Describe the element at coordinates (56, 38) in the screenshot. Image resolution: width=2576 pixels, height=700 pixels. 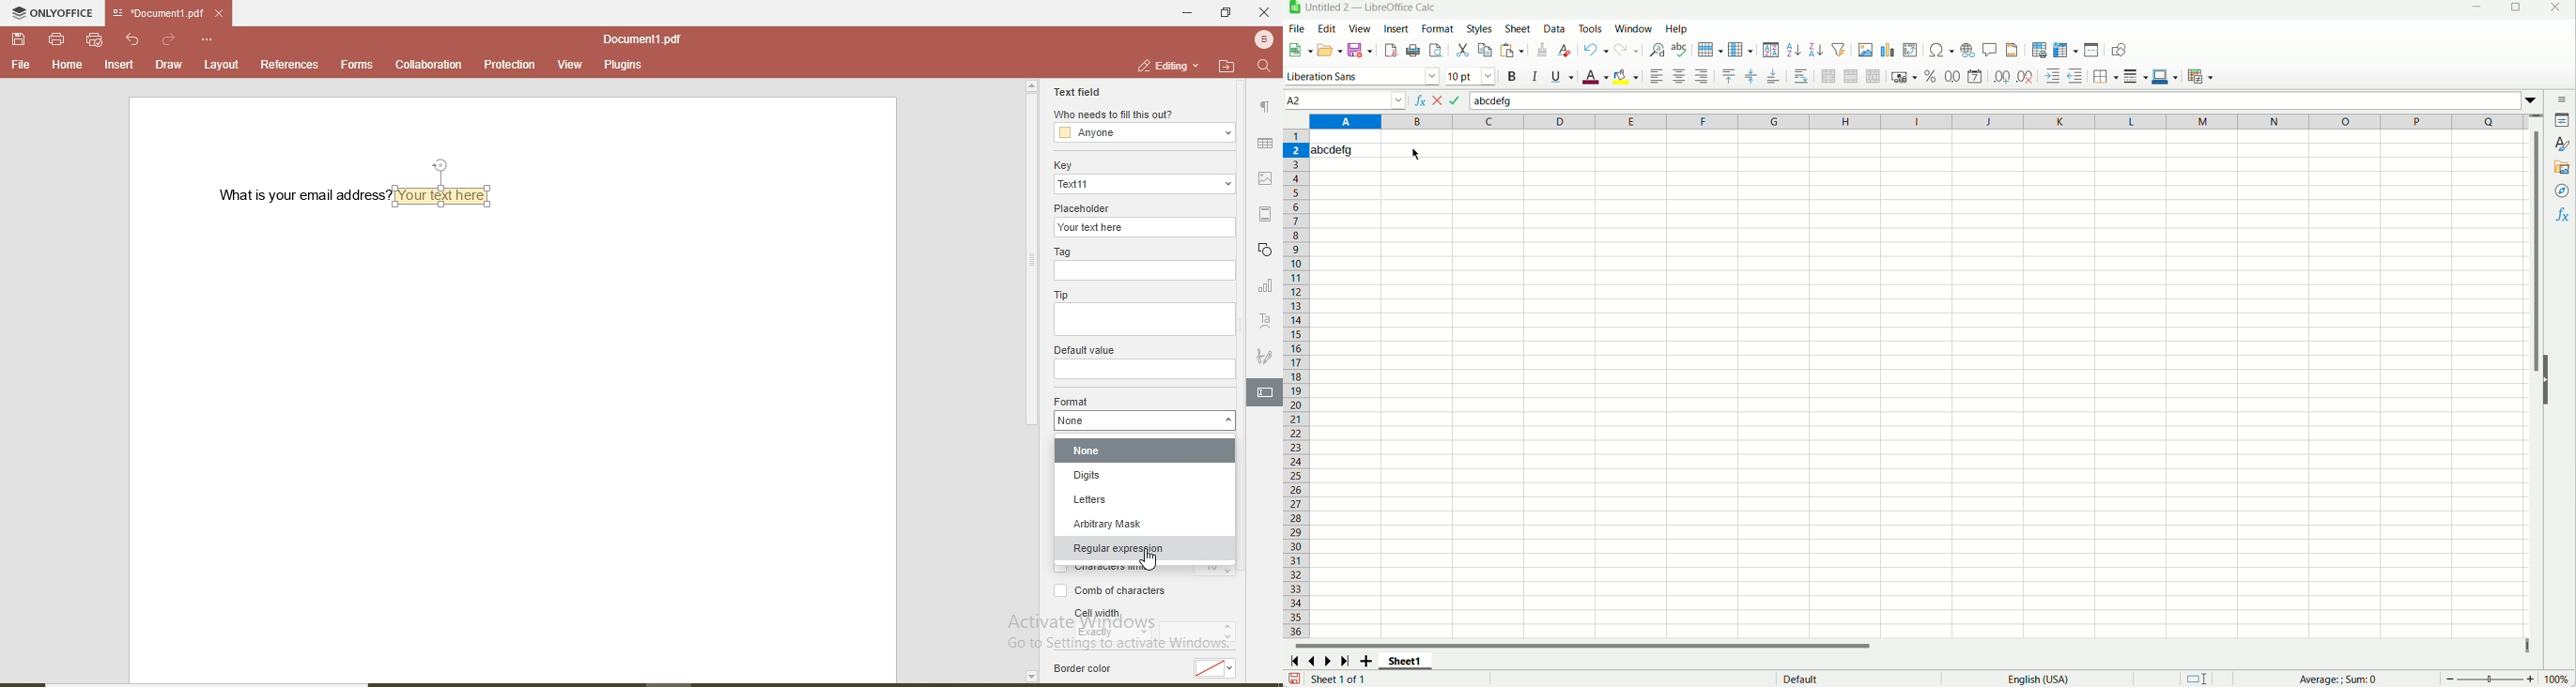
I see `print` at that location.